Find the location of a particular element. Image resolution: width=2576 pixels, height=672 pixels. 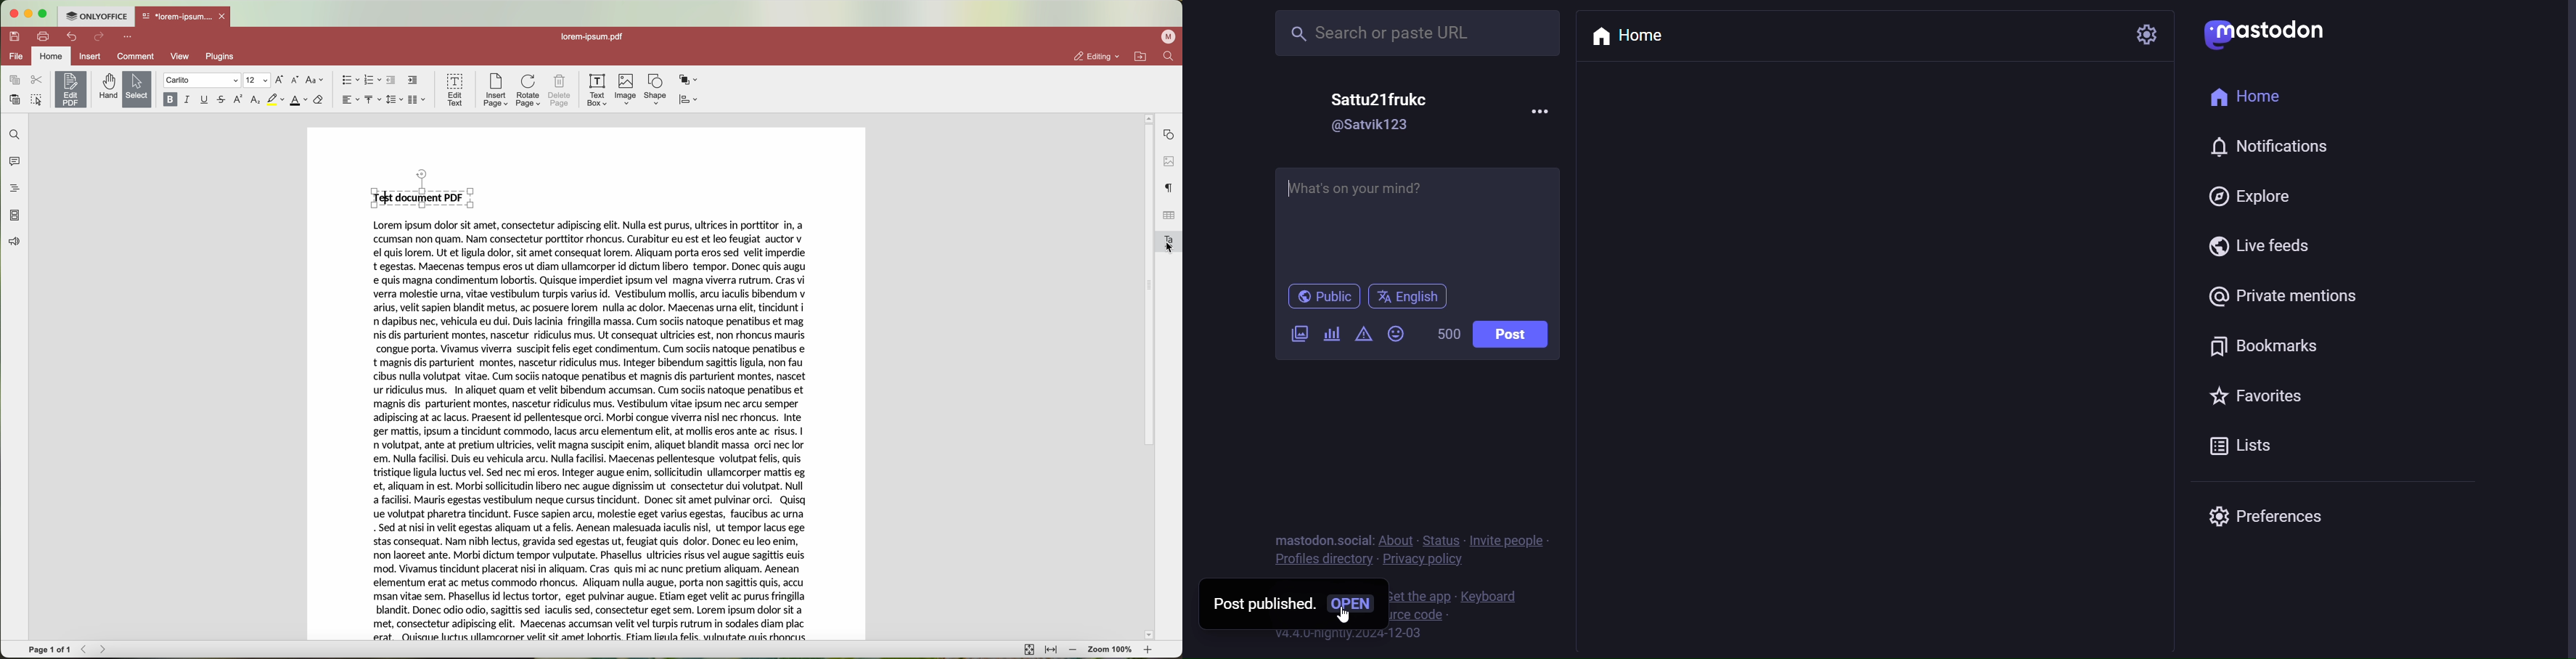

word limit is located at coordinates (1448, 335).